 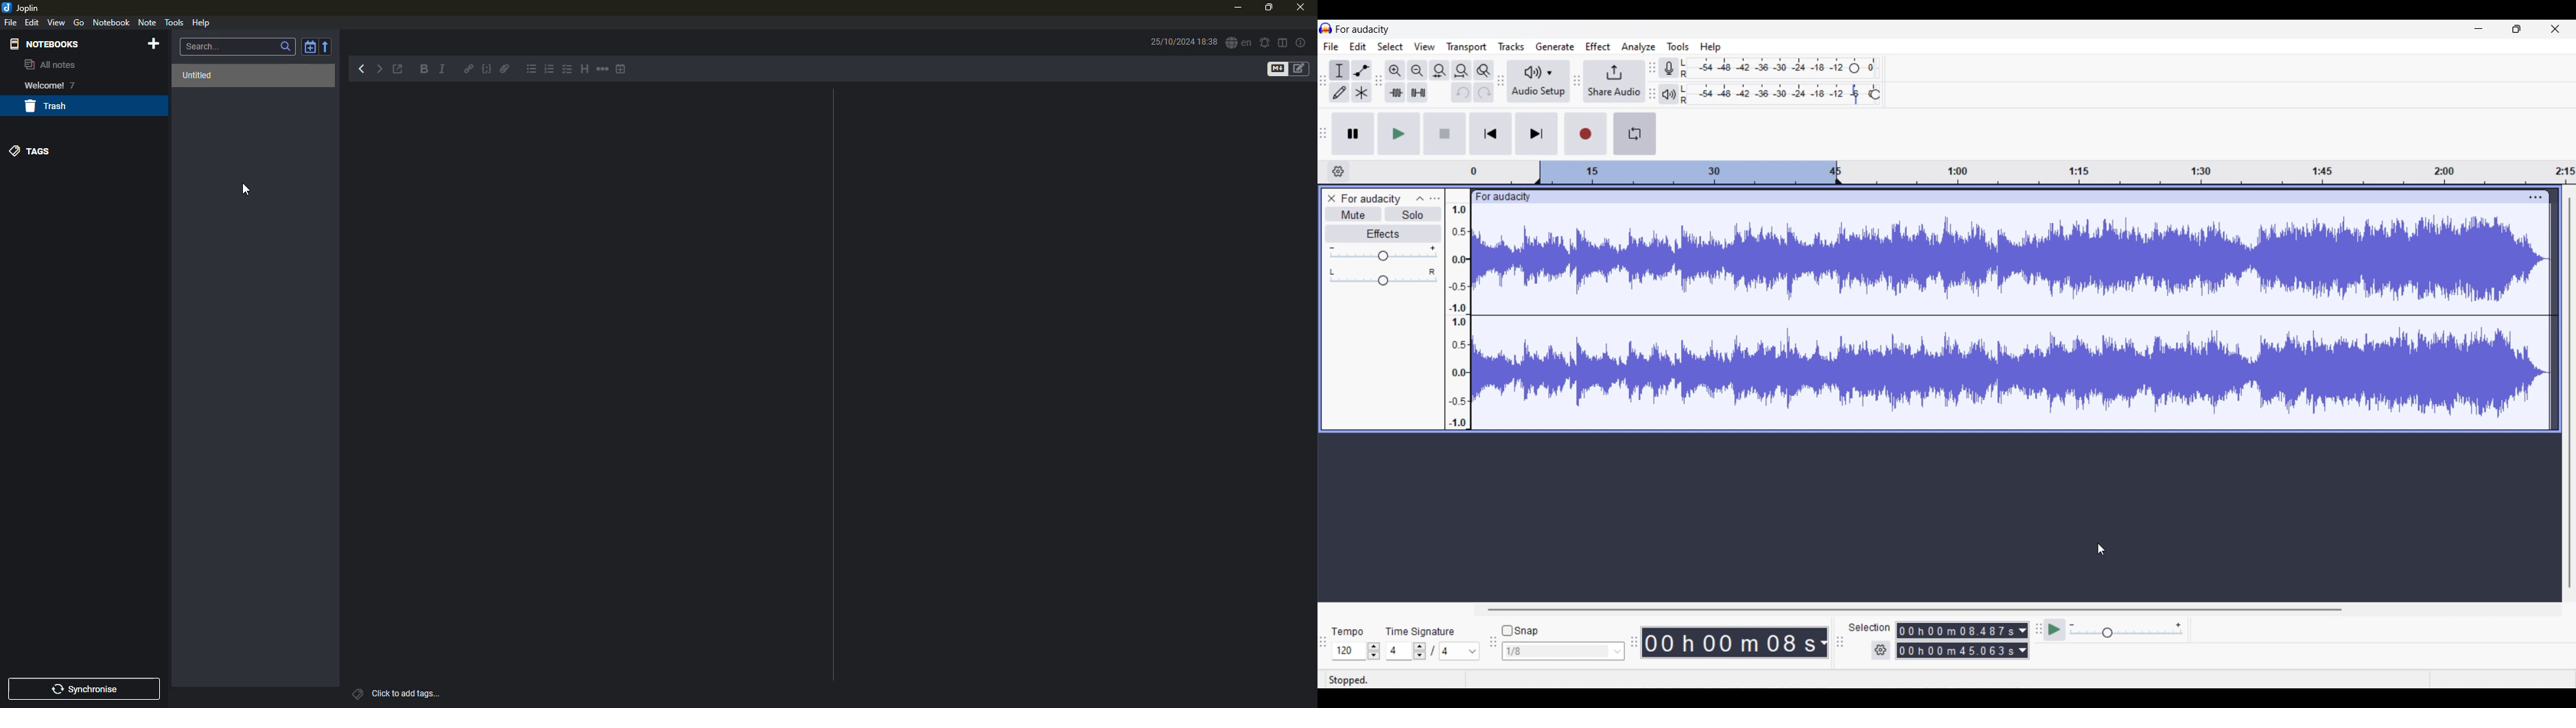 I want to click on edit, so click(x=33, y=22).